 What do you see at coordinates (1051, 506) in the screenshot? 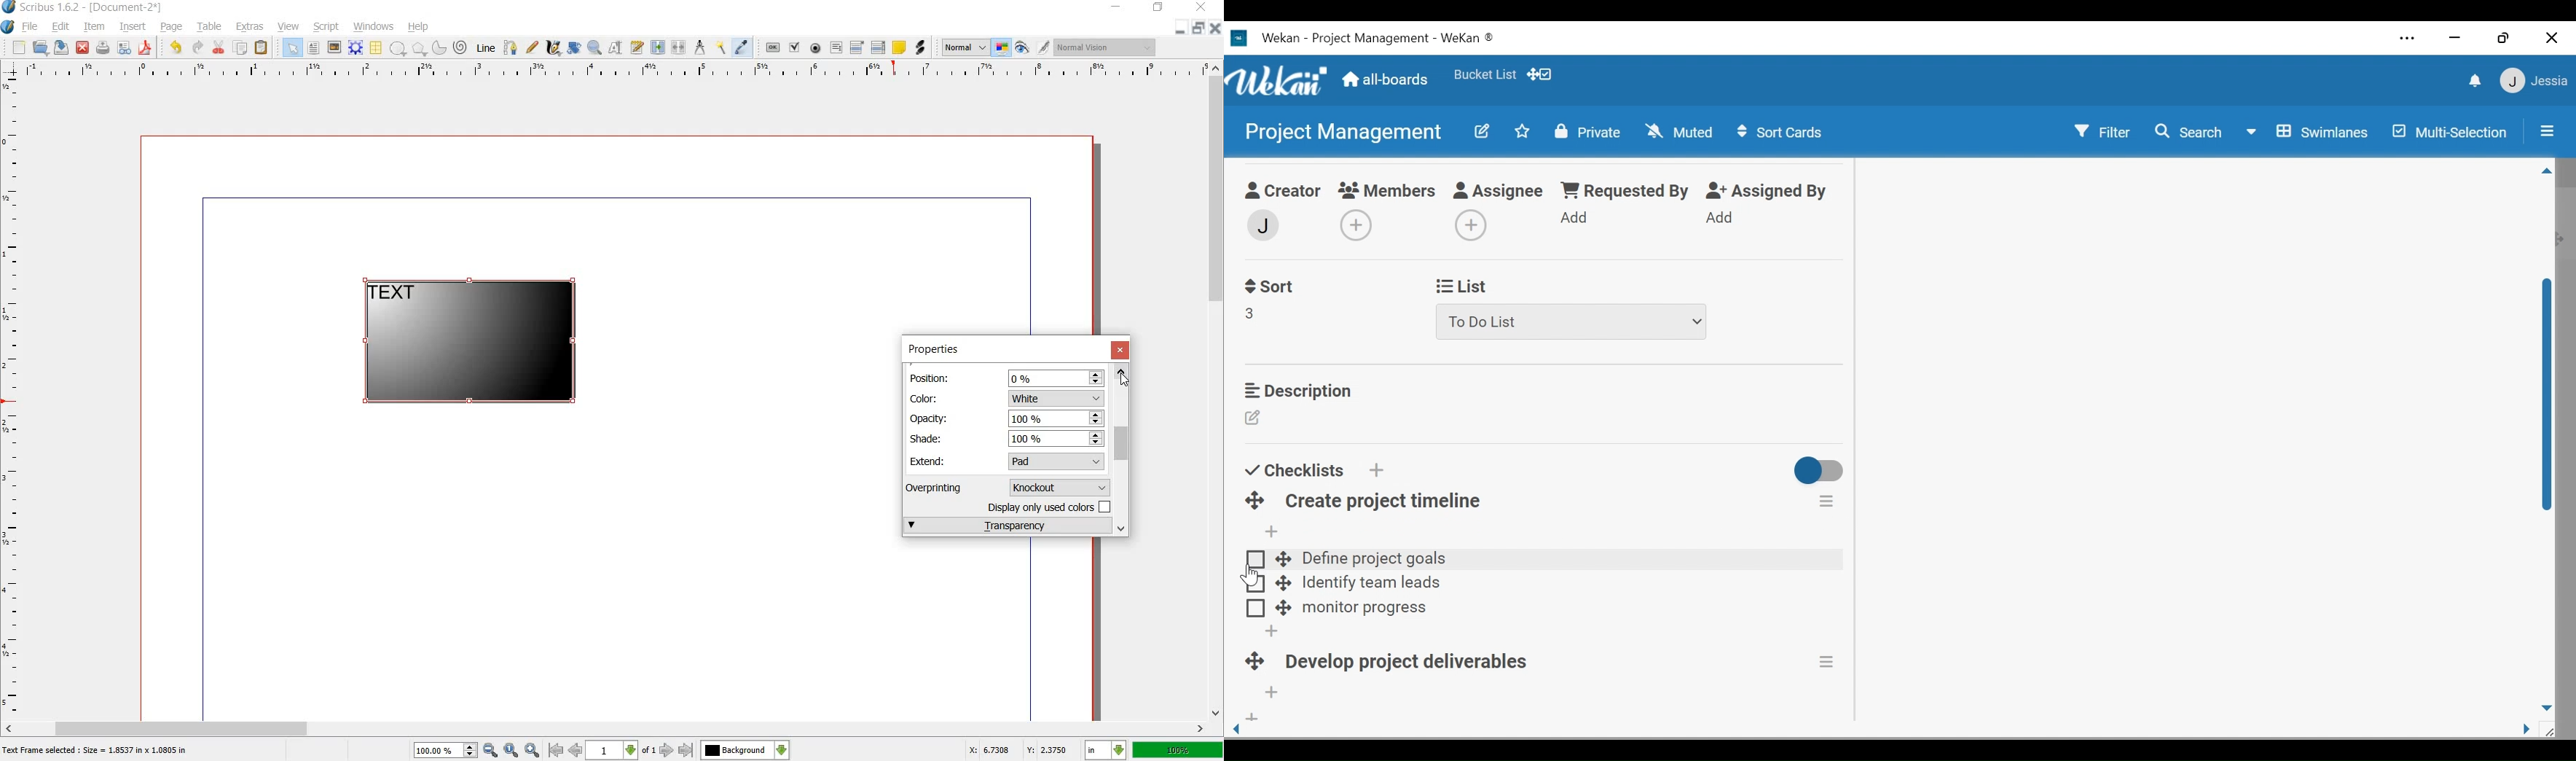
I see `display only used colors` at bounding box center [1051, 506].